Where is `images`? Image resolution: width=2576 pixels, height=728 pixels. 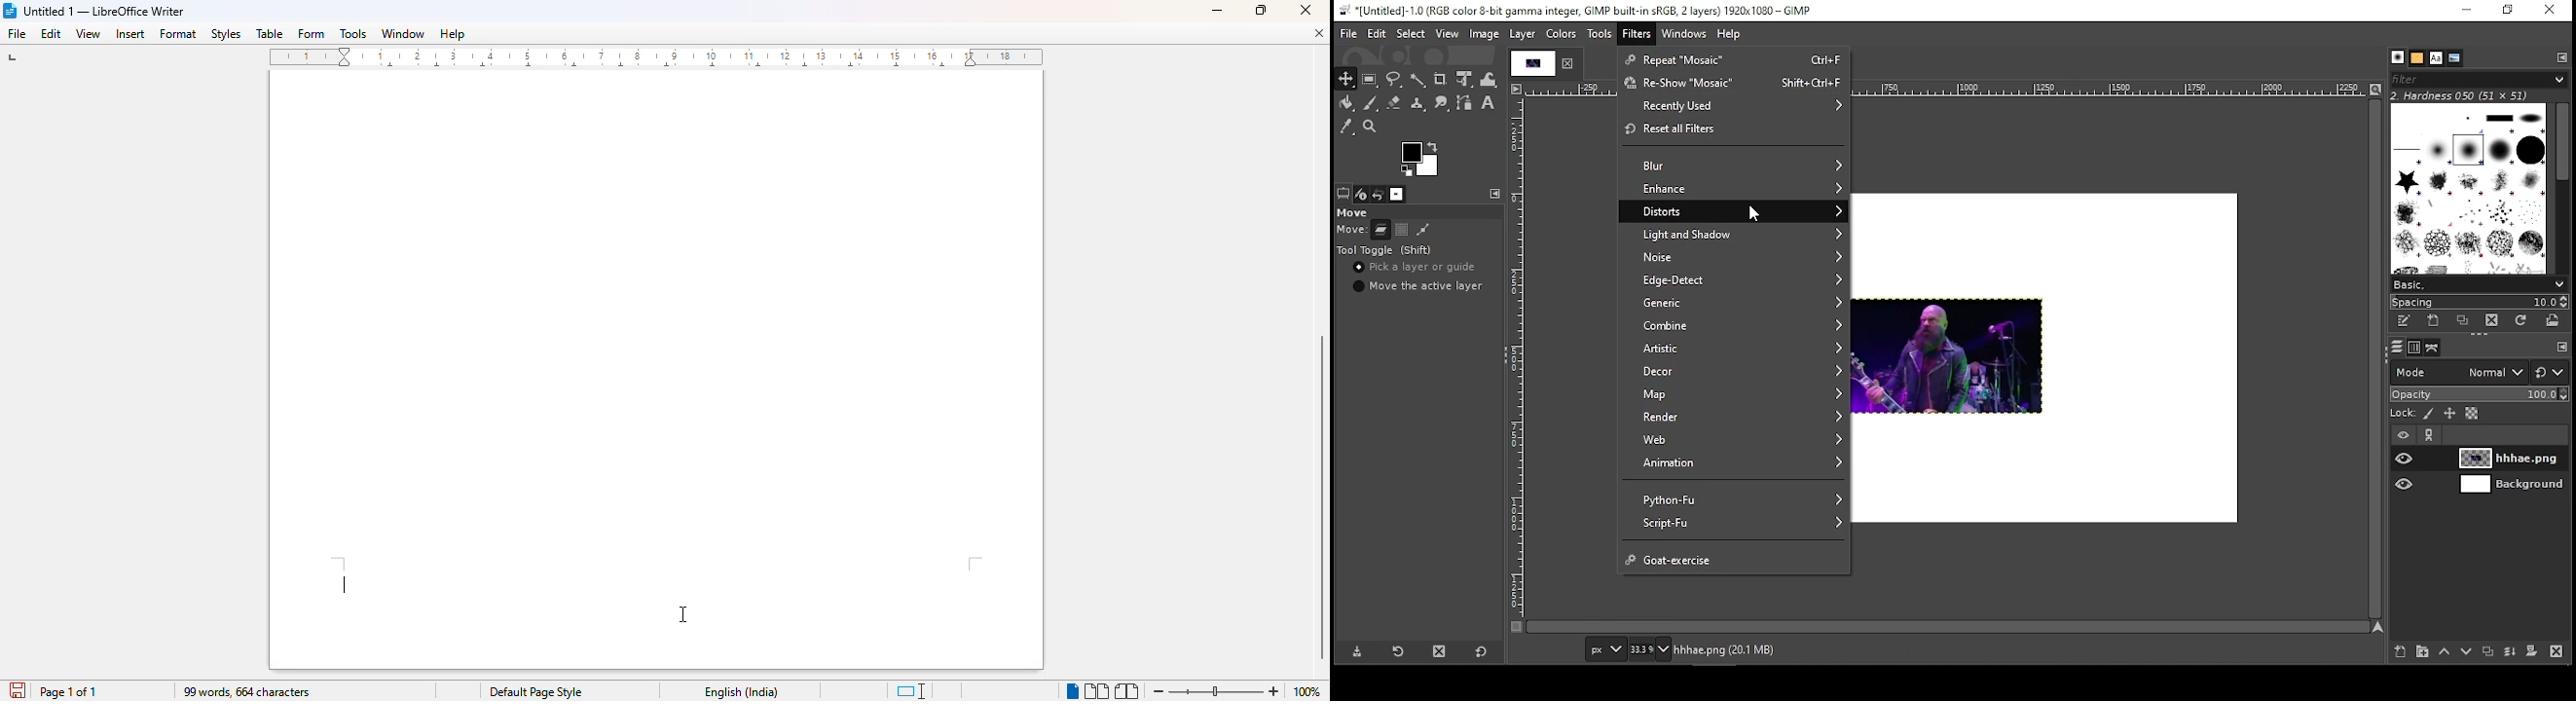 images is located at coordinates (1397, 195).